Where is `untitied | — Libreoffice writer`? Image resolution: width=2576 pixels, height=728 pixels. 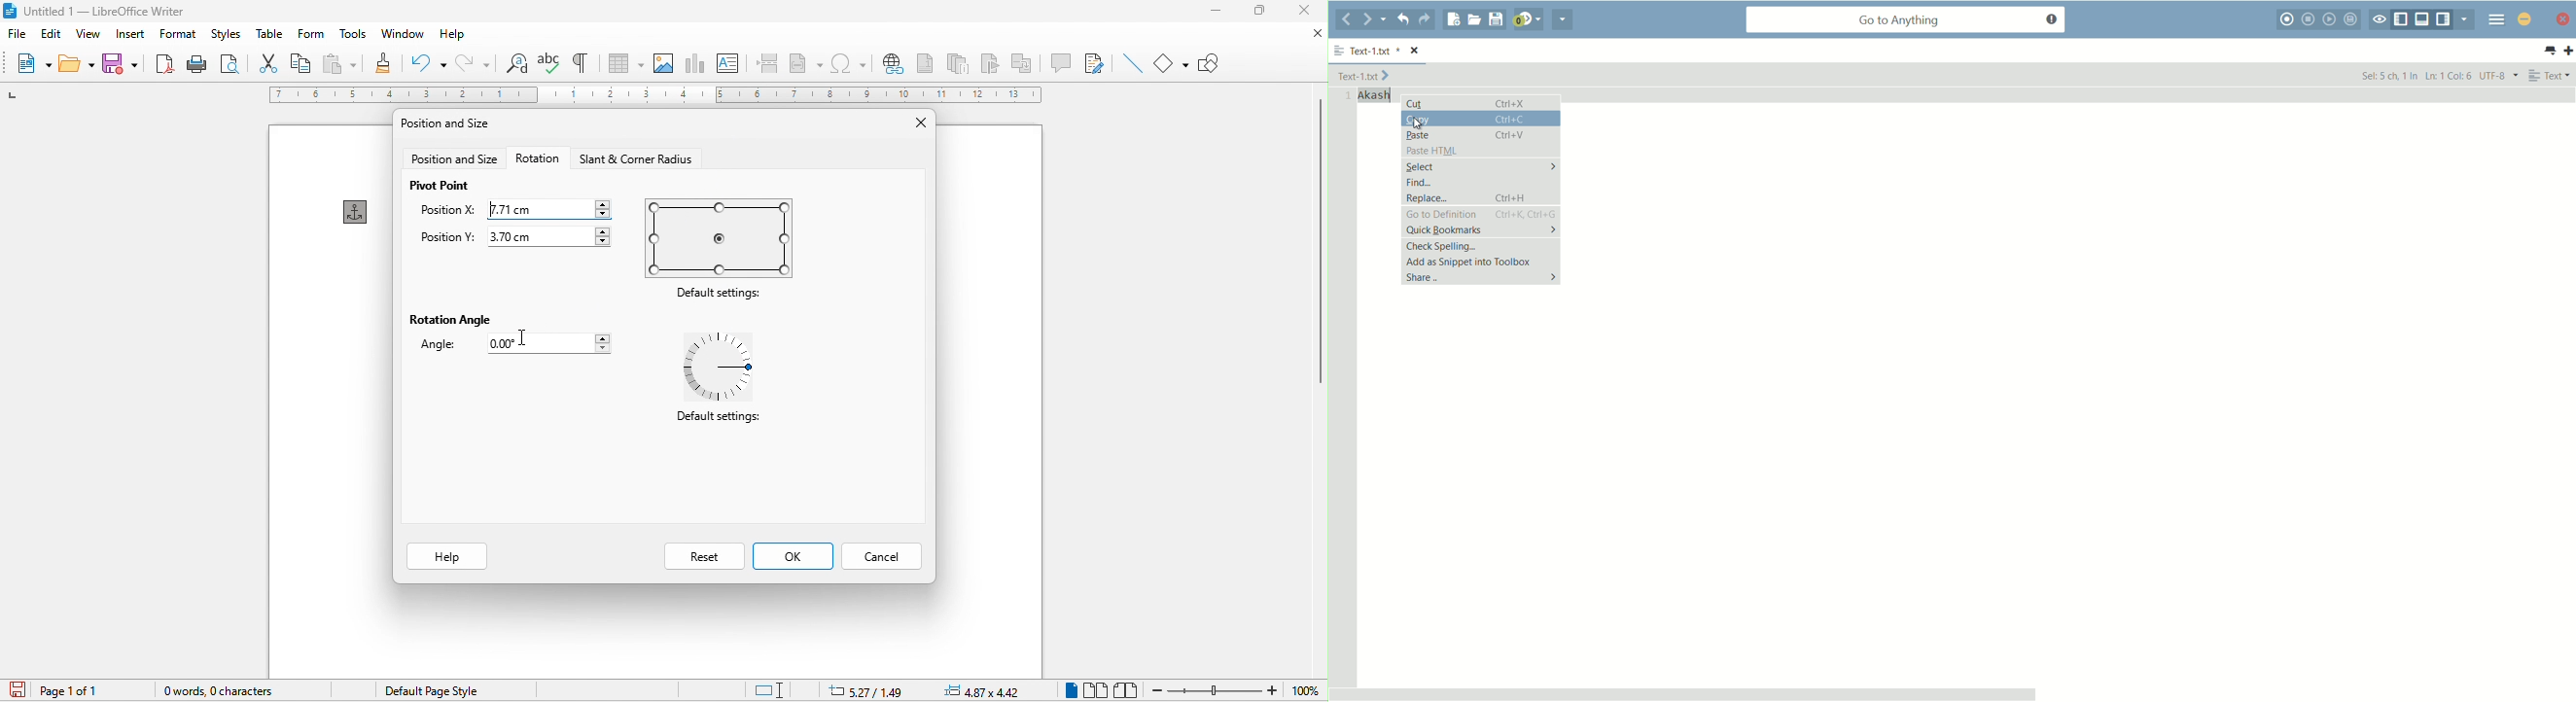 untitied | — Libreoffice writer is located at coordinates (121, 12).